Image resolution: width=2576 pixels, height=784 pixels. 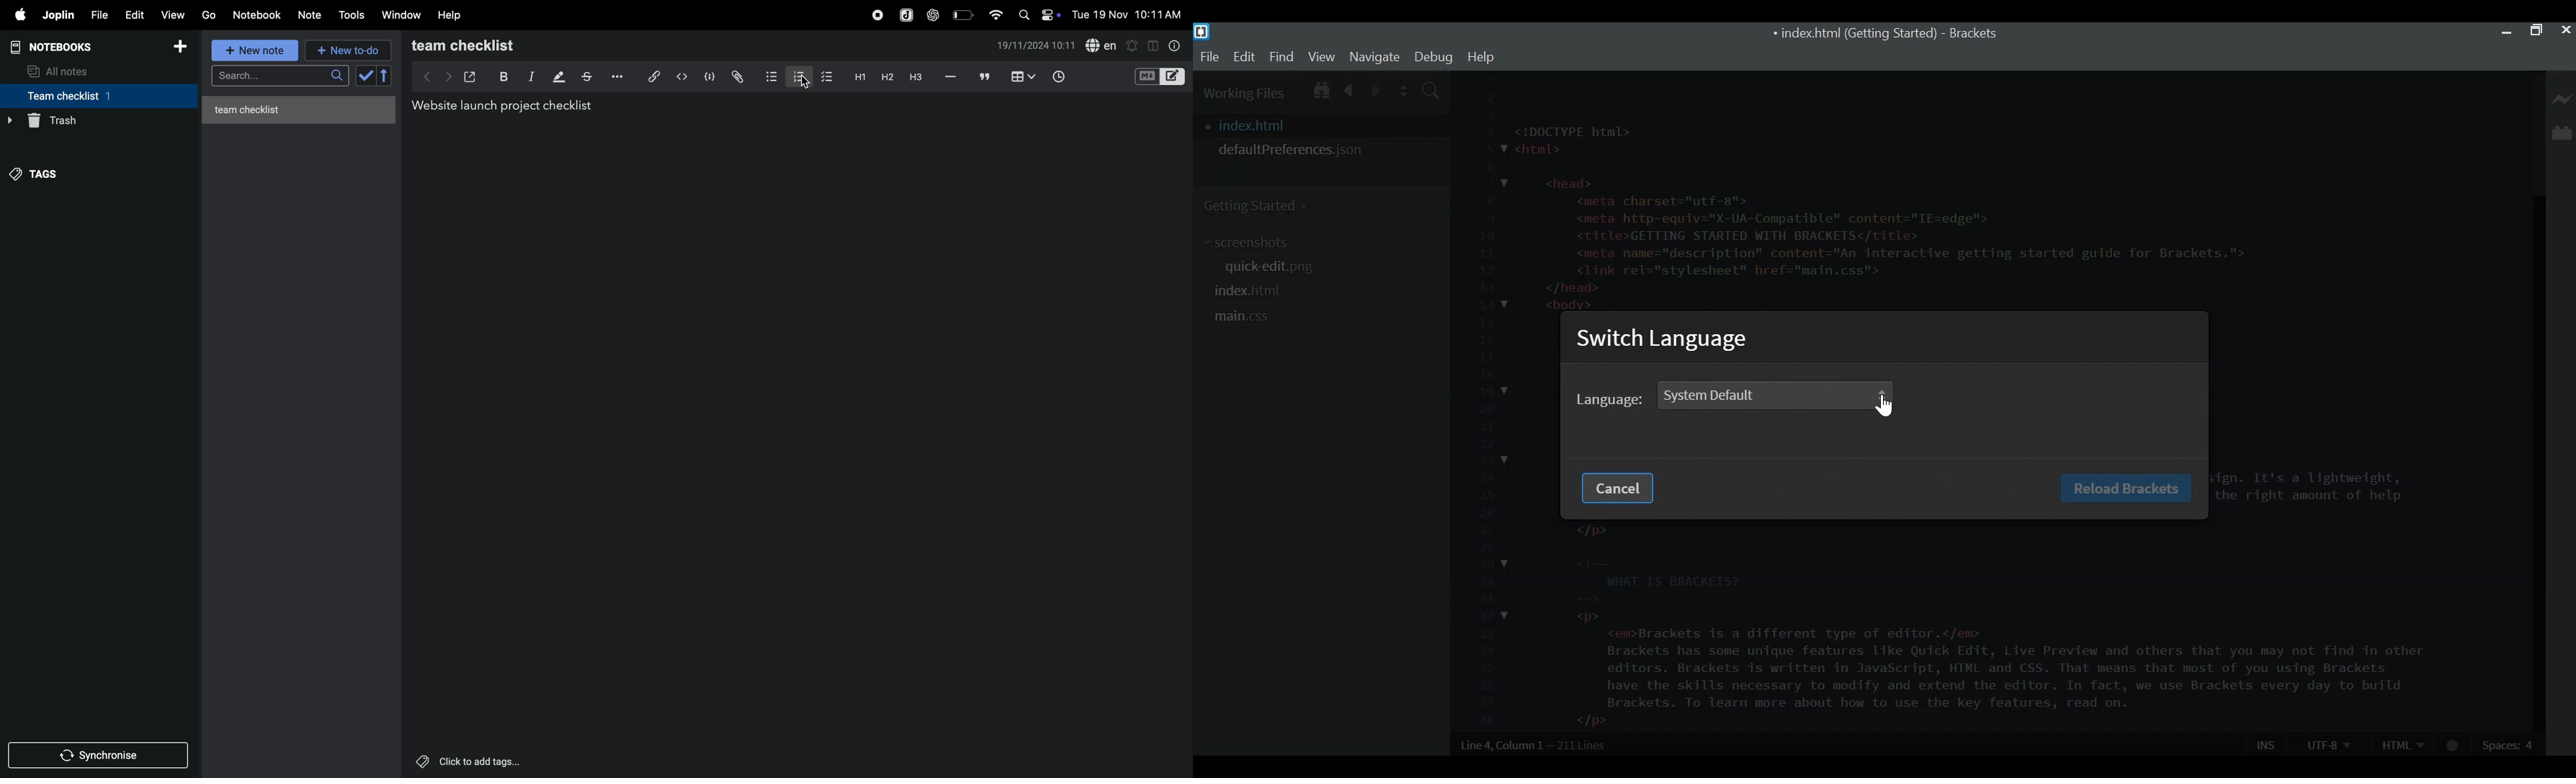 I want to click on record, so click(x=874, y=15).